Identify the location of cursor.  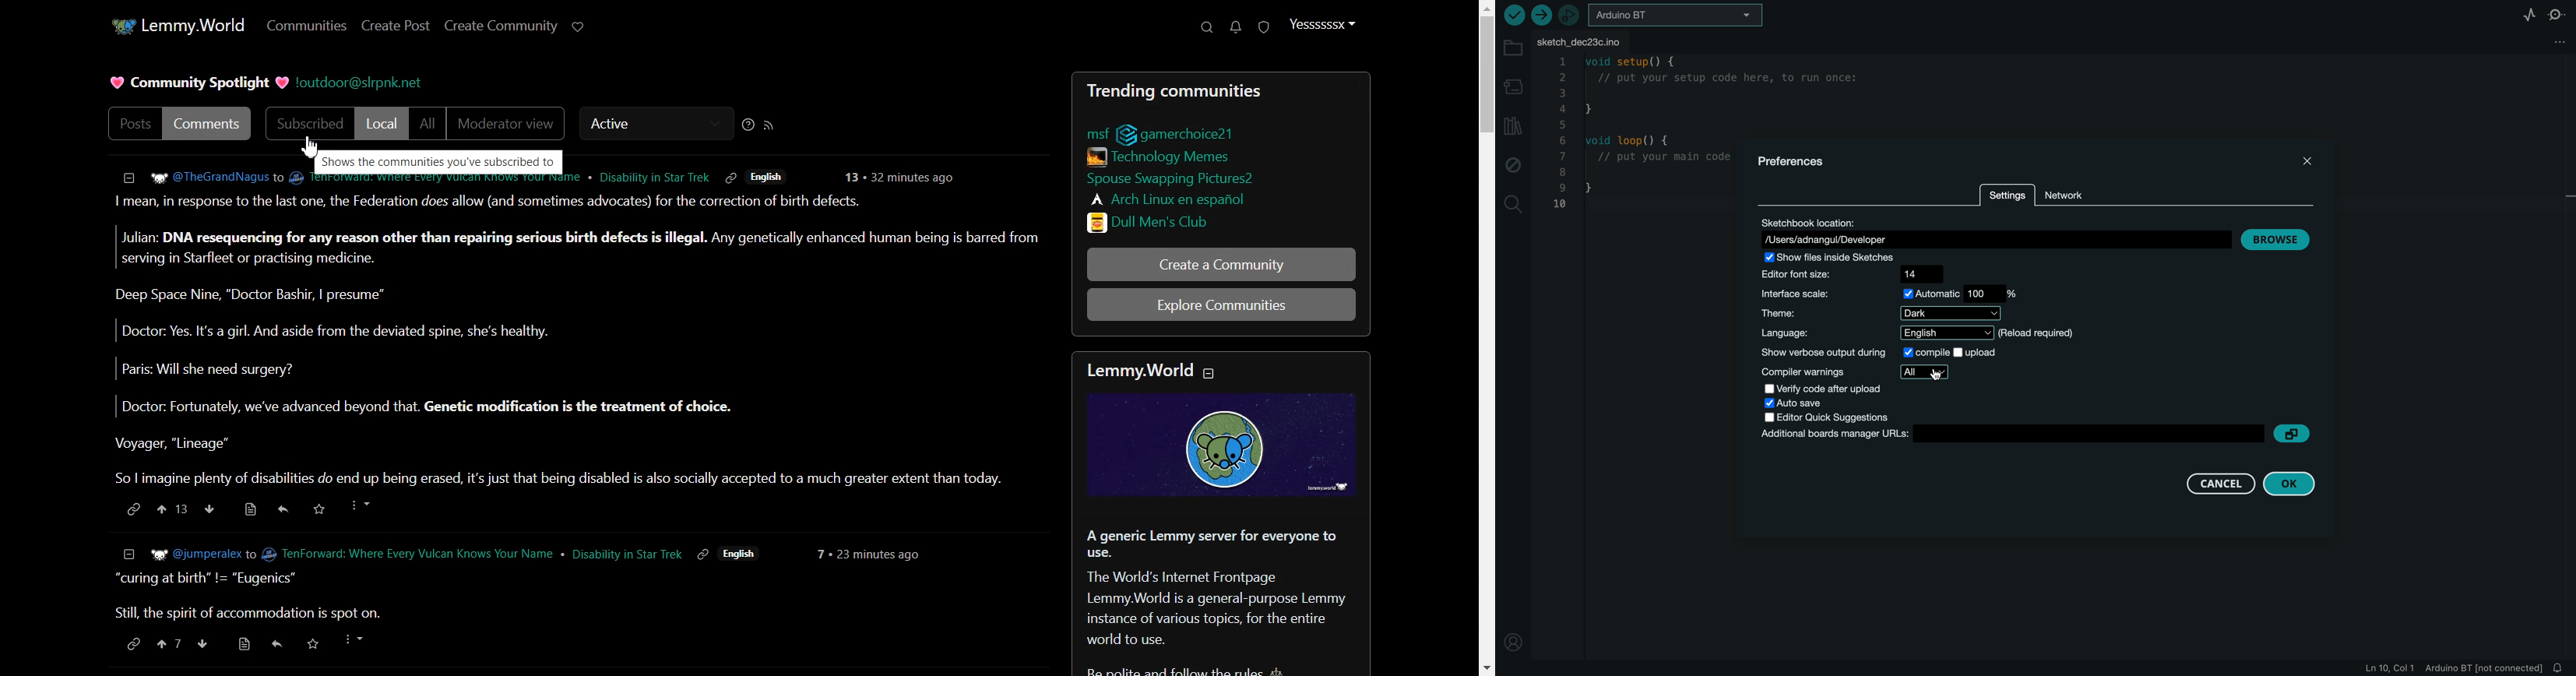
(1937, 374).